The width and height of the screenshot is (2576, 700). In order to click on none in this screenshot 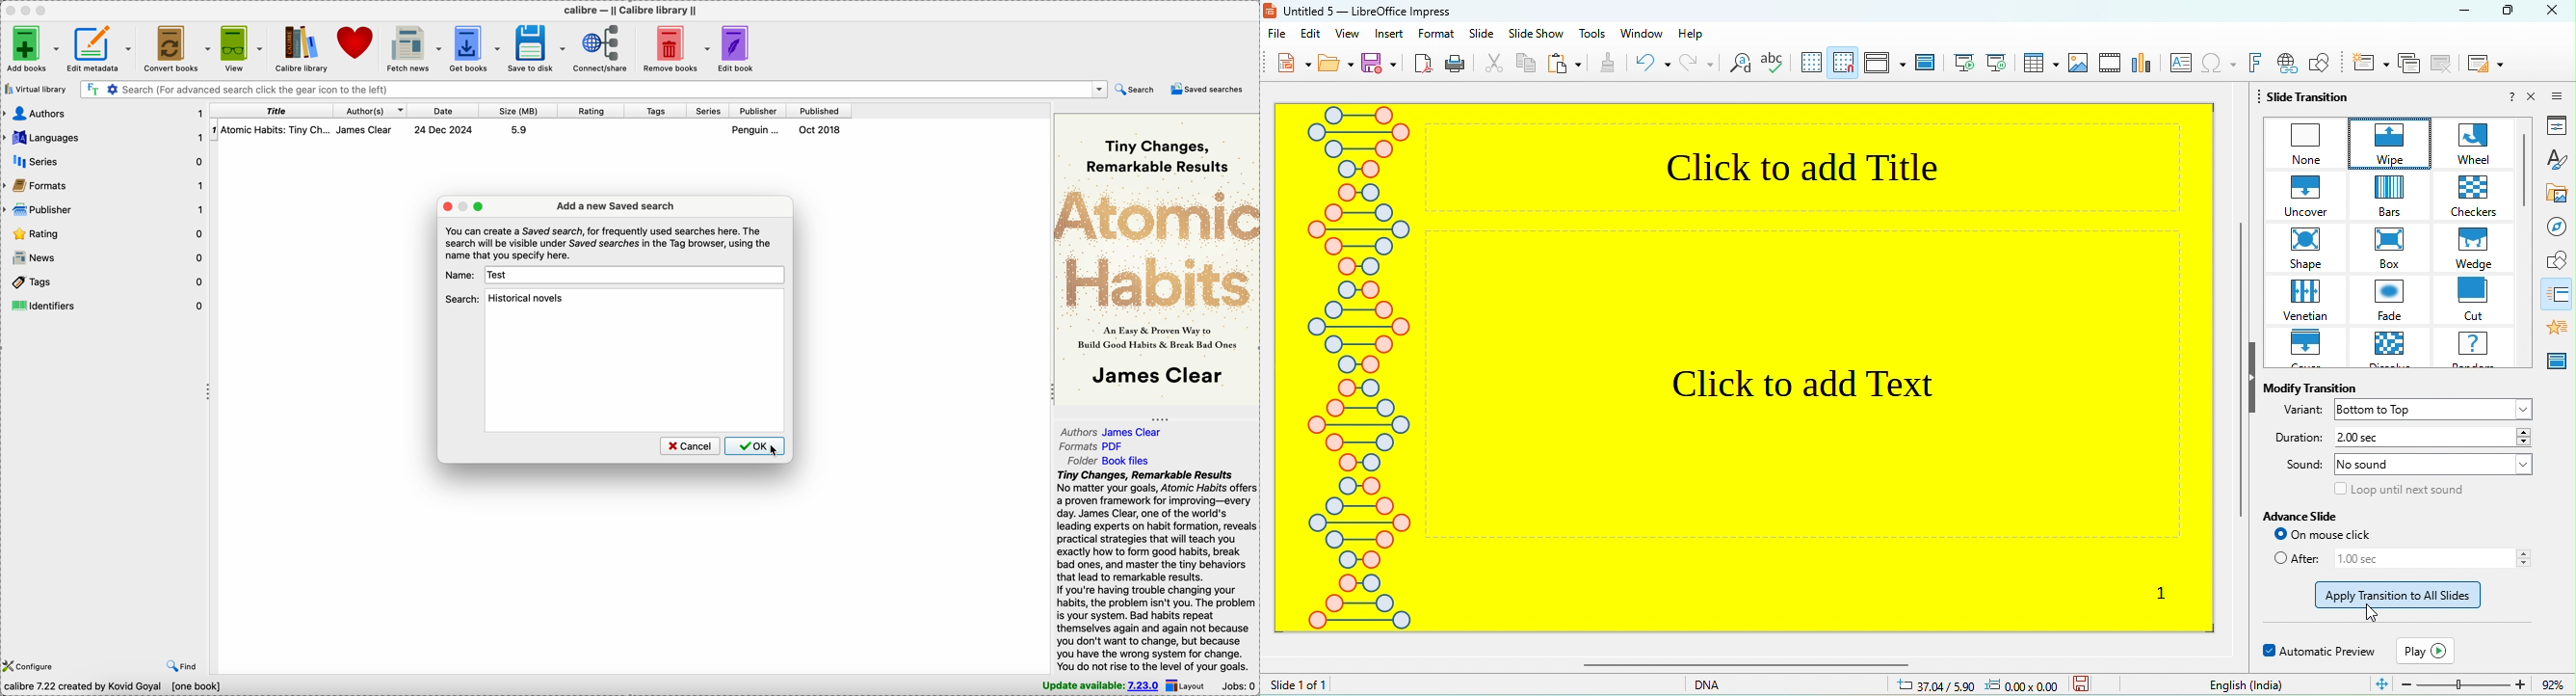, I will do `click(2301, 141)`.